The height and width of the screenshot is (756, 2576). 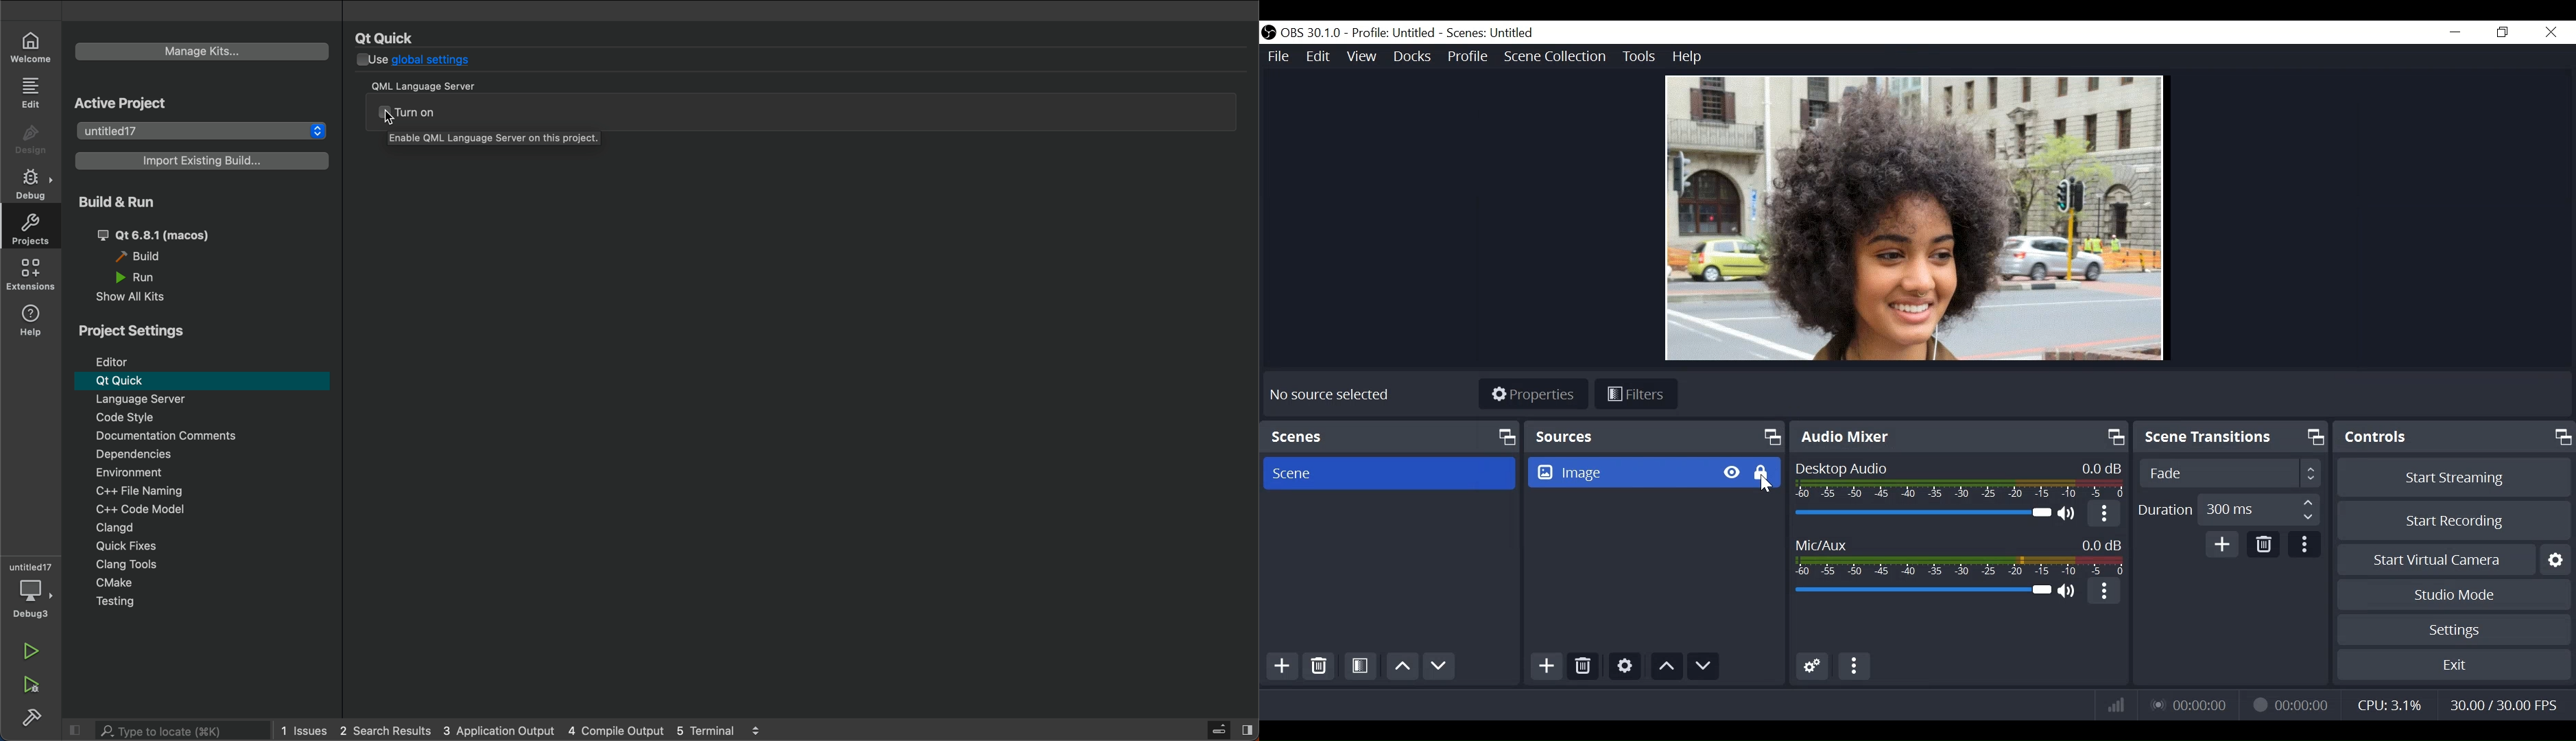 I want to click on CPU: 3.1%, so click(x=2392, y=703).